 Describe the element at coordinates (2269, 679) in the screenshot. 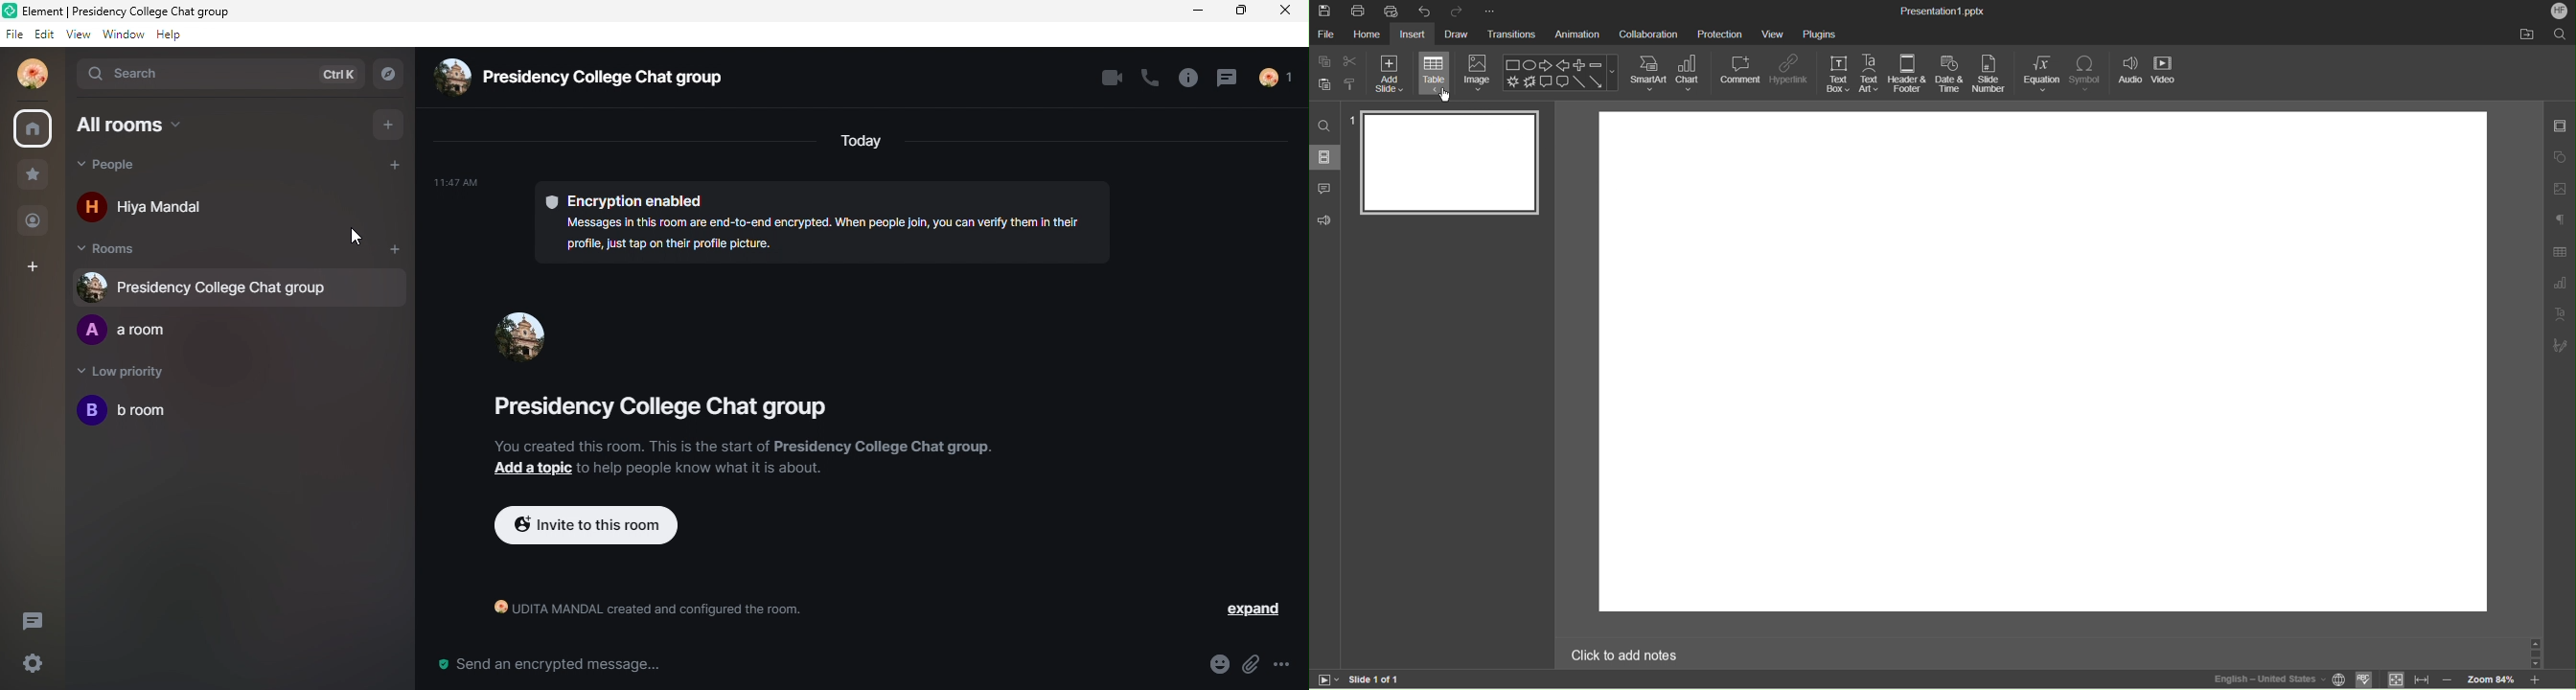

I see `English - United States` at that location.